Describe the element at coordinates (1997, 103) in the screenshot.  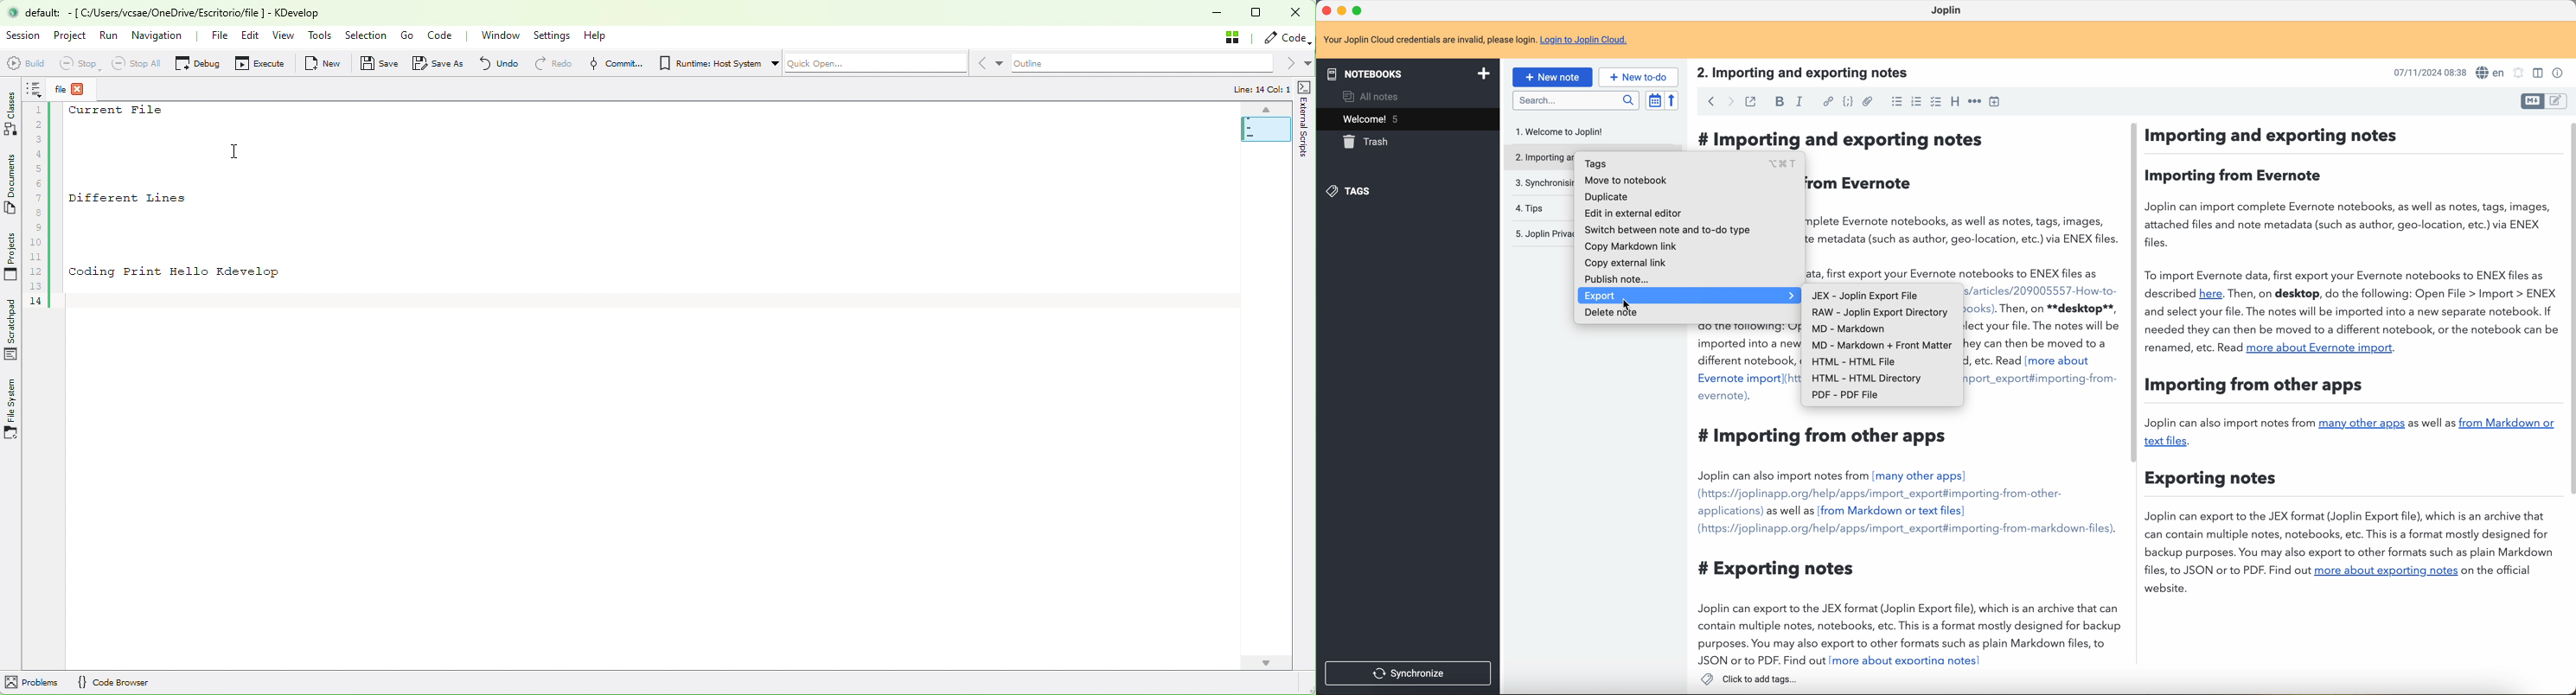
I see `insert time` at that location.